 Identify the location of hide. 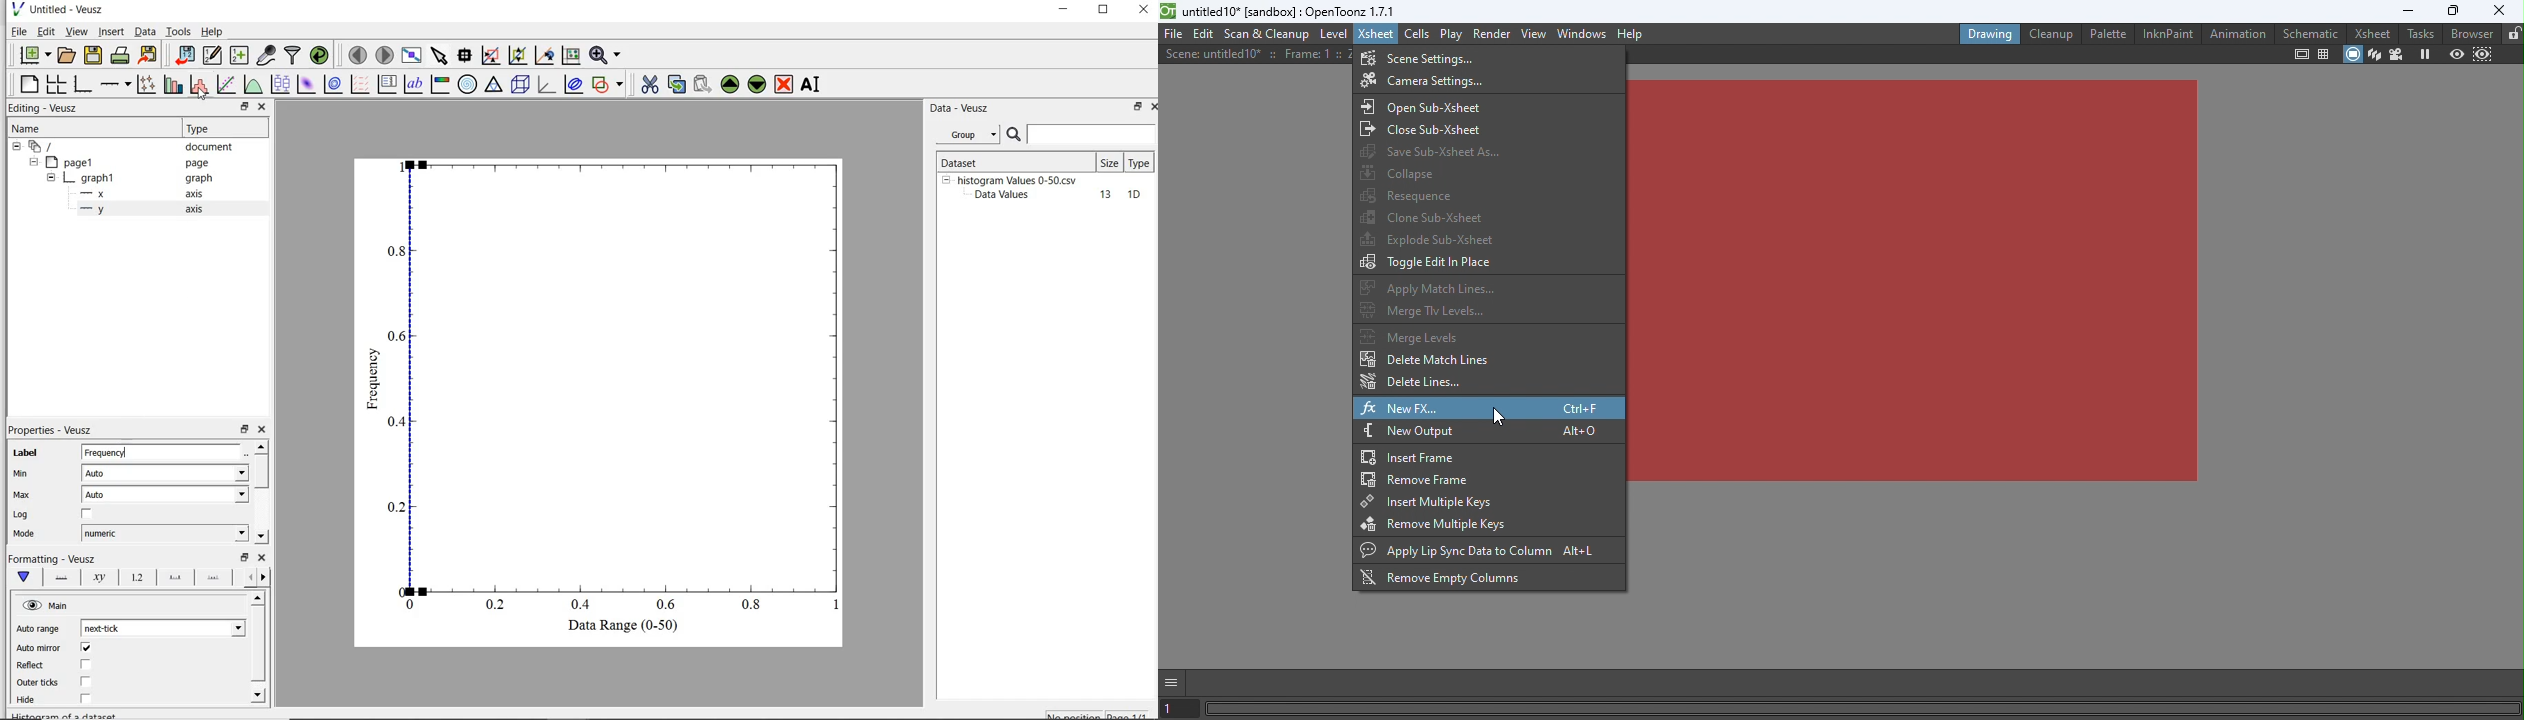
(32, 162).